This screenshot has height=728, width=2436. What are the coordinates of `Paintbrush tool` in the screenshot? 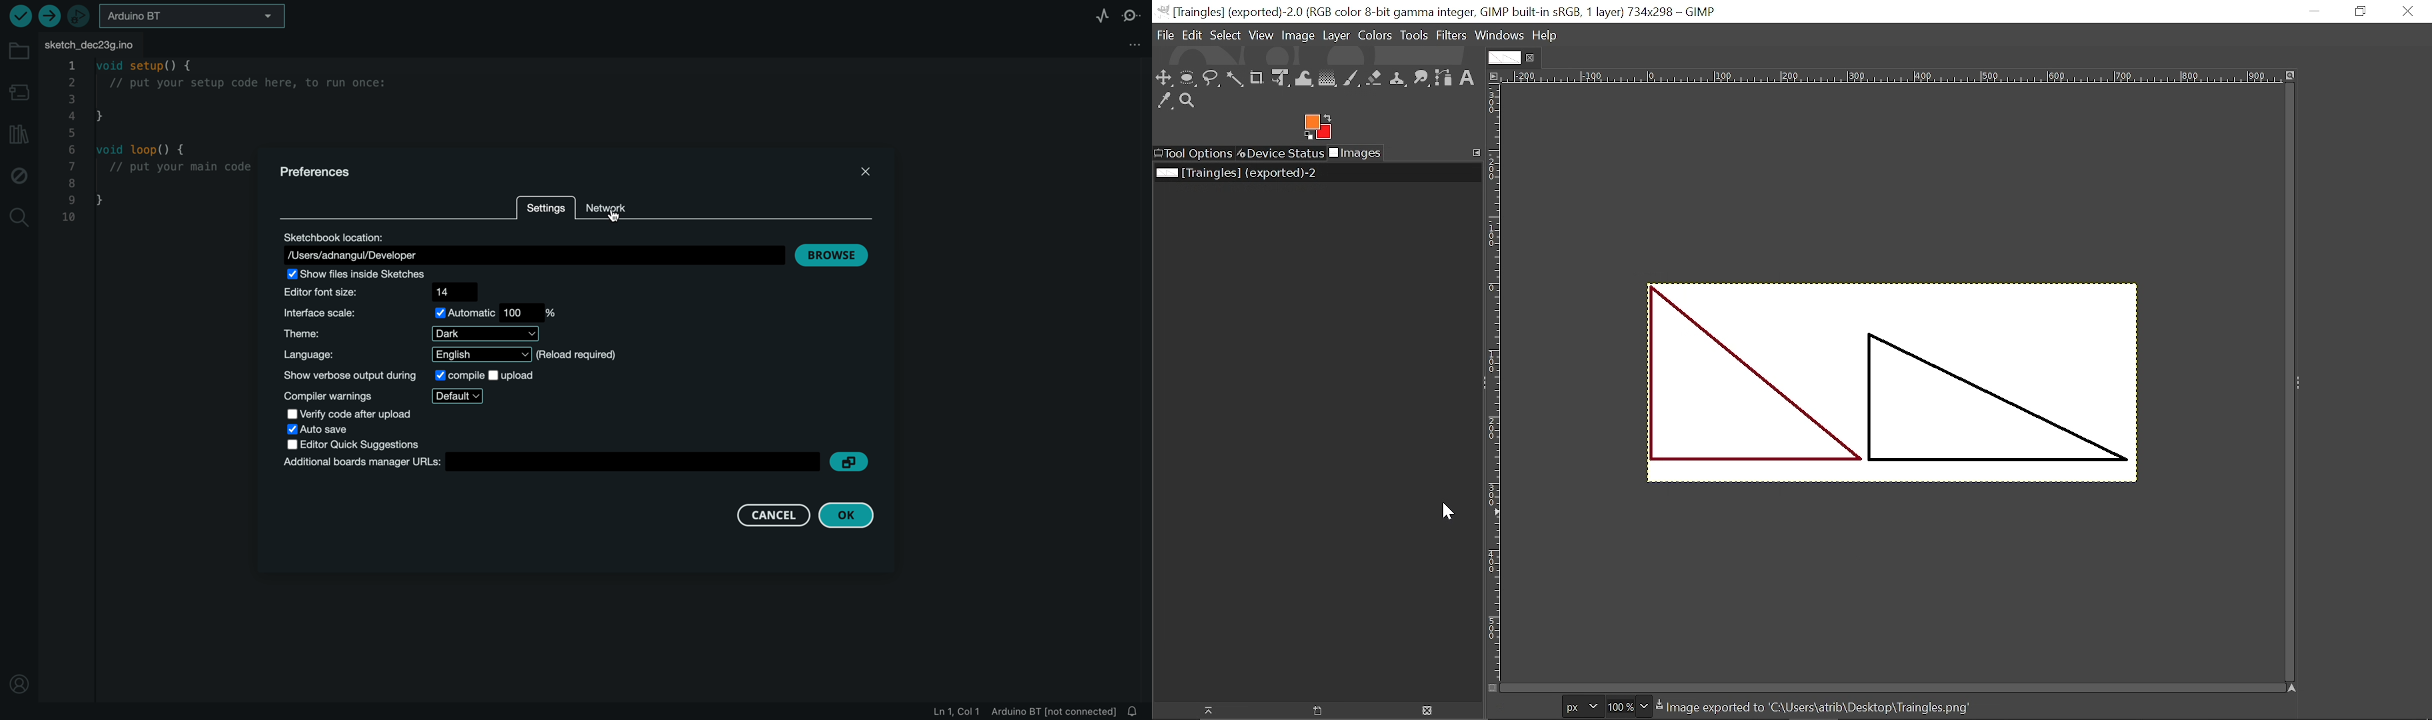 It's located at (1352, 79).